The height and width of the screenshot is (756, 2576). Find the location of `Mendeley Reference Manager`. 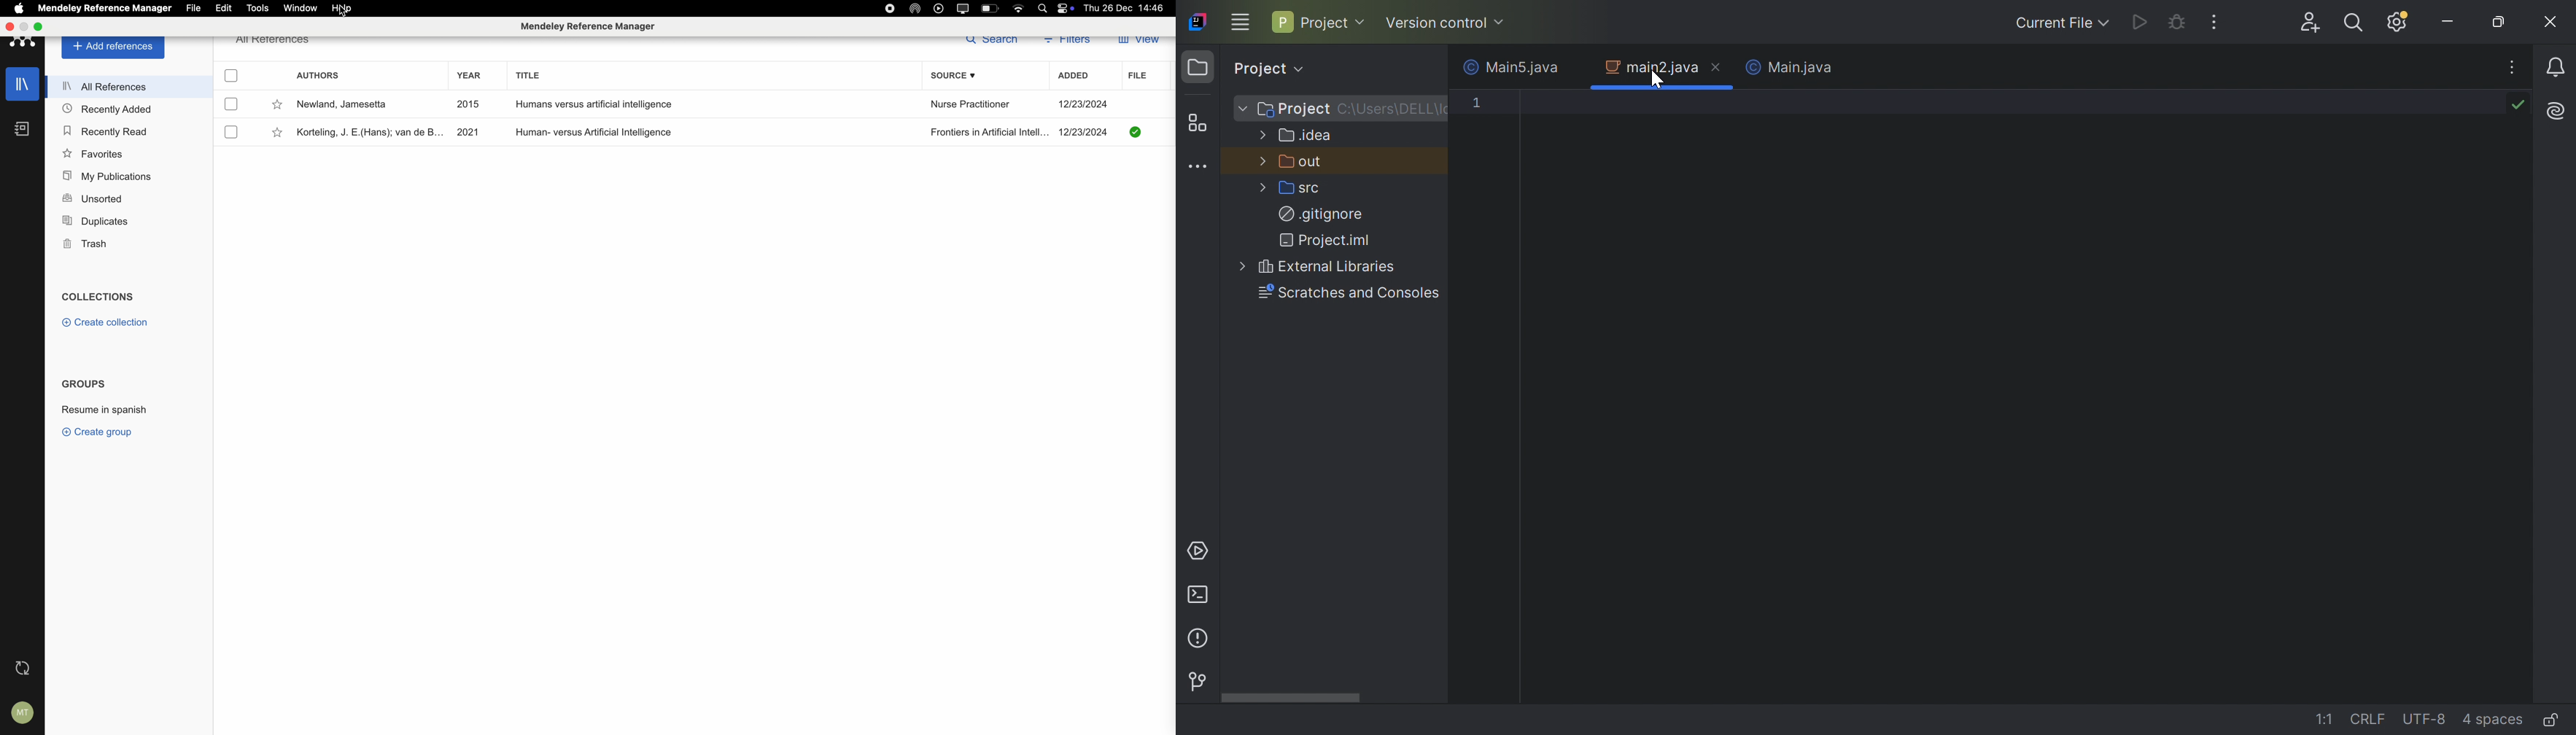

Mendeley Reference Manager is located at coordinates (107, 9).